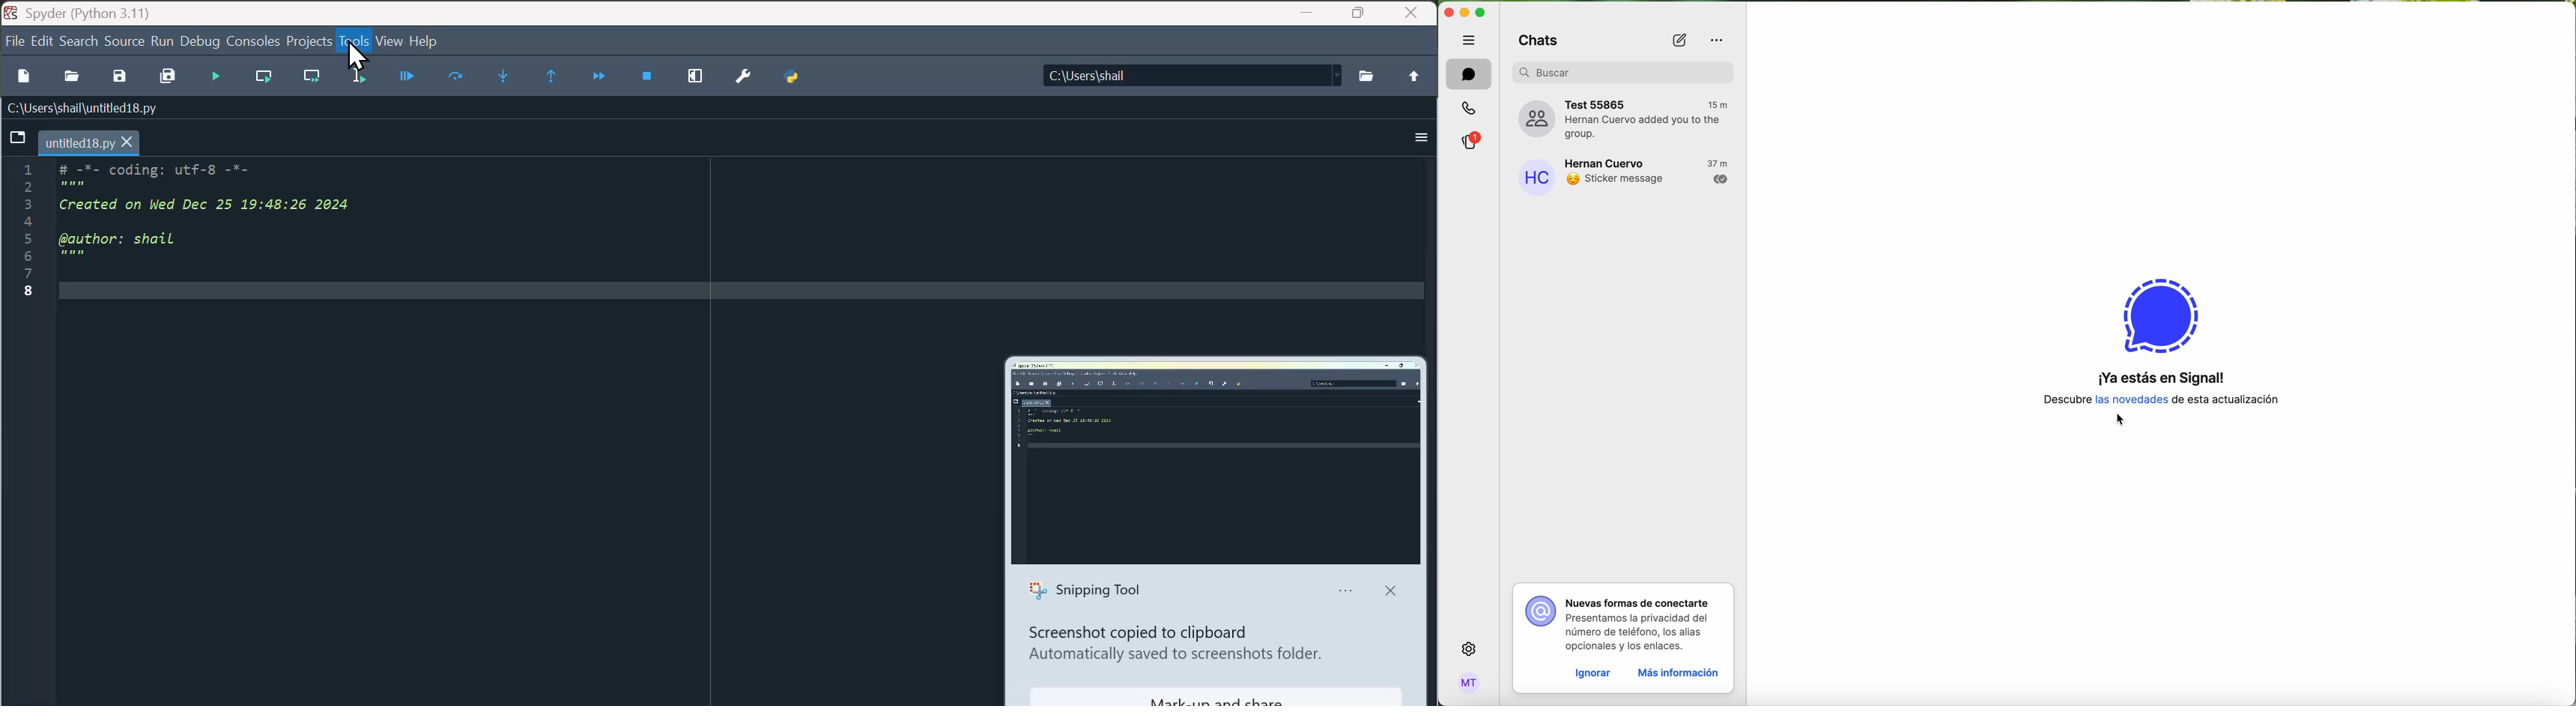  I want to click on Preferences, so click(743, 77).